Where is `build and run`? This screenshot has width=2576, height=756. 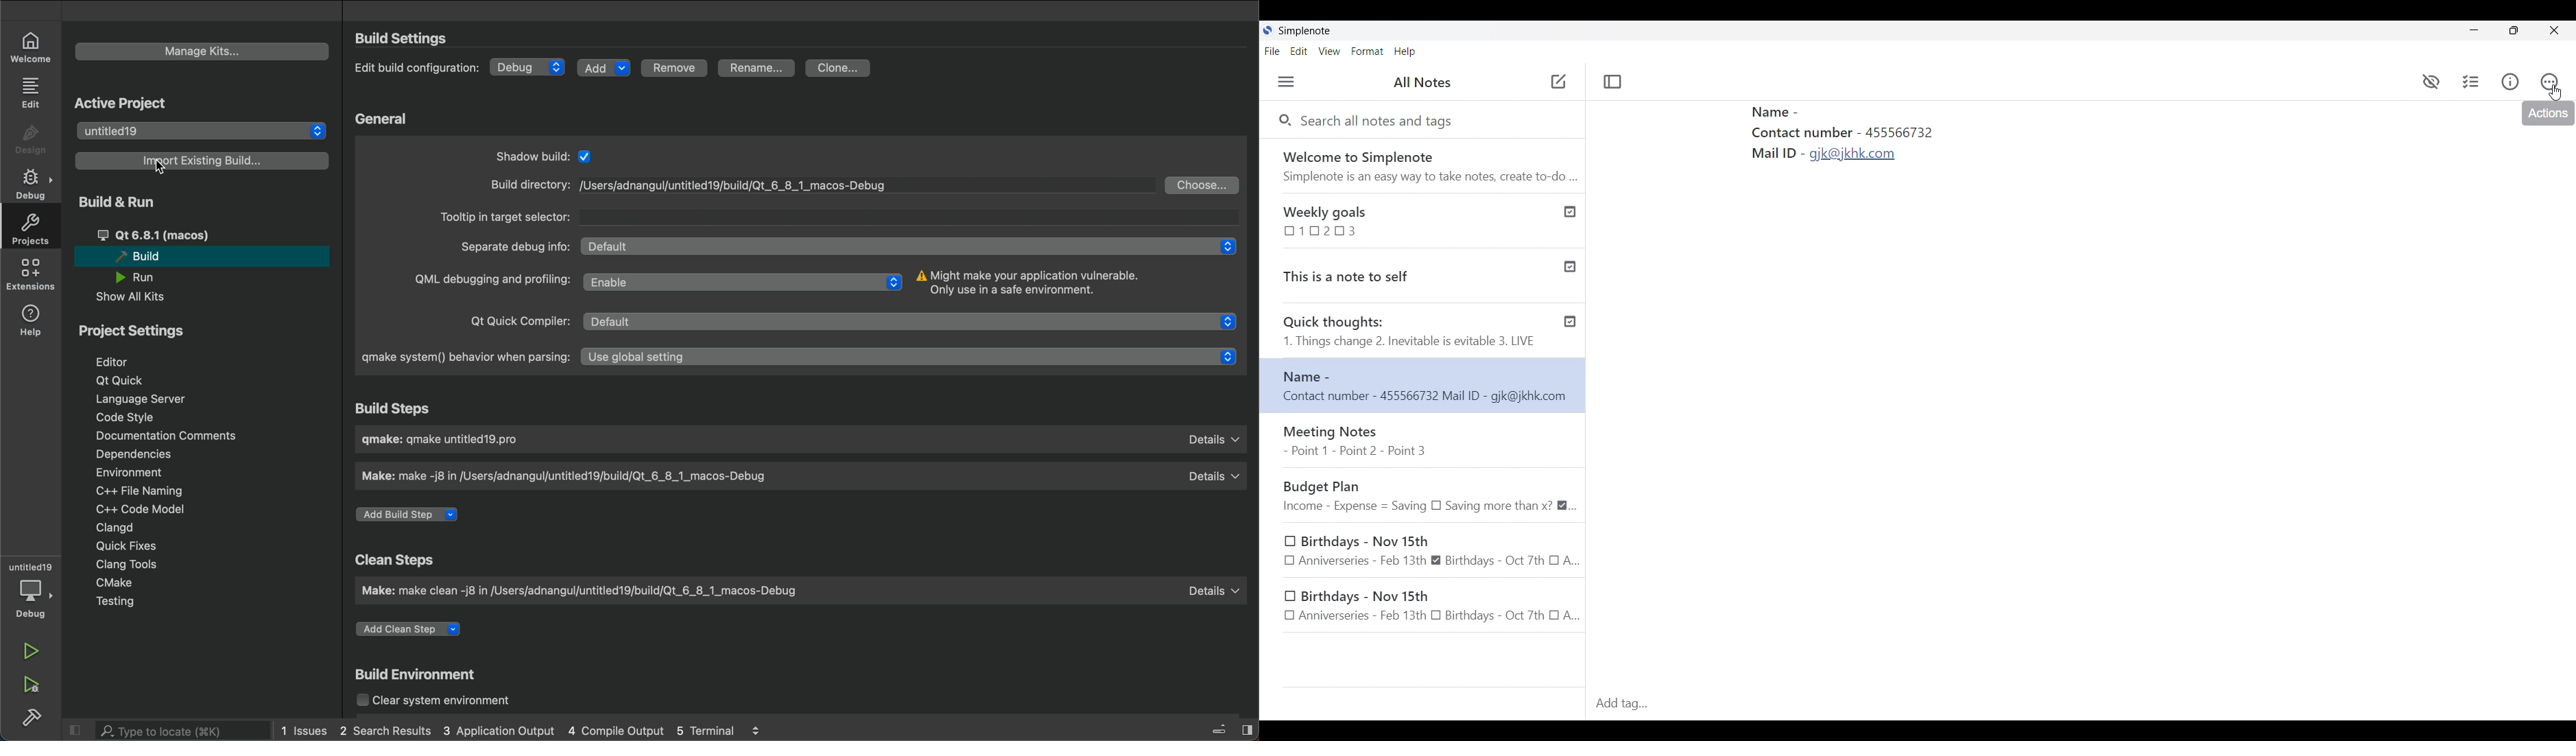 build and run is located at coordinates (128, 201).